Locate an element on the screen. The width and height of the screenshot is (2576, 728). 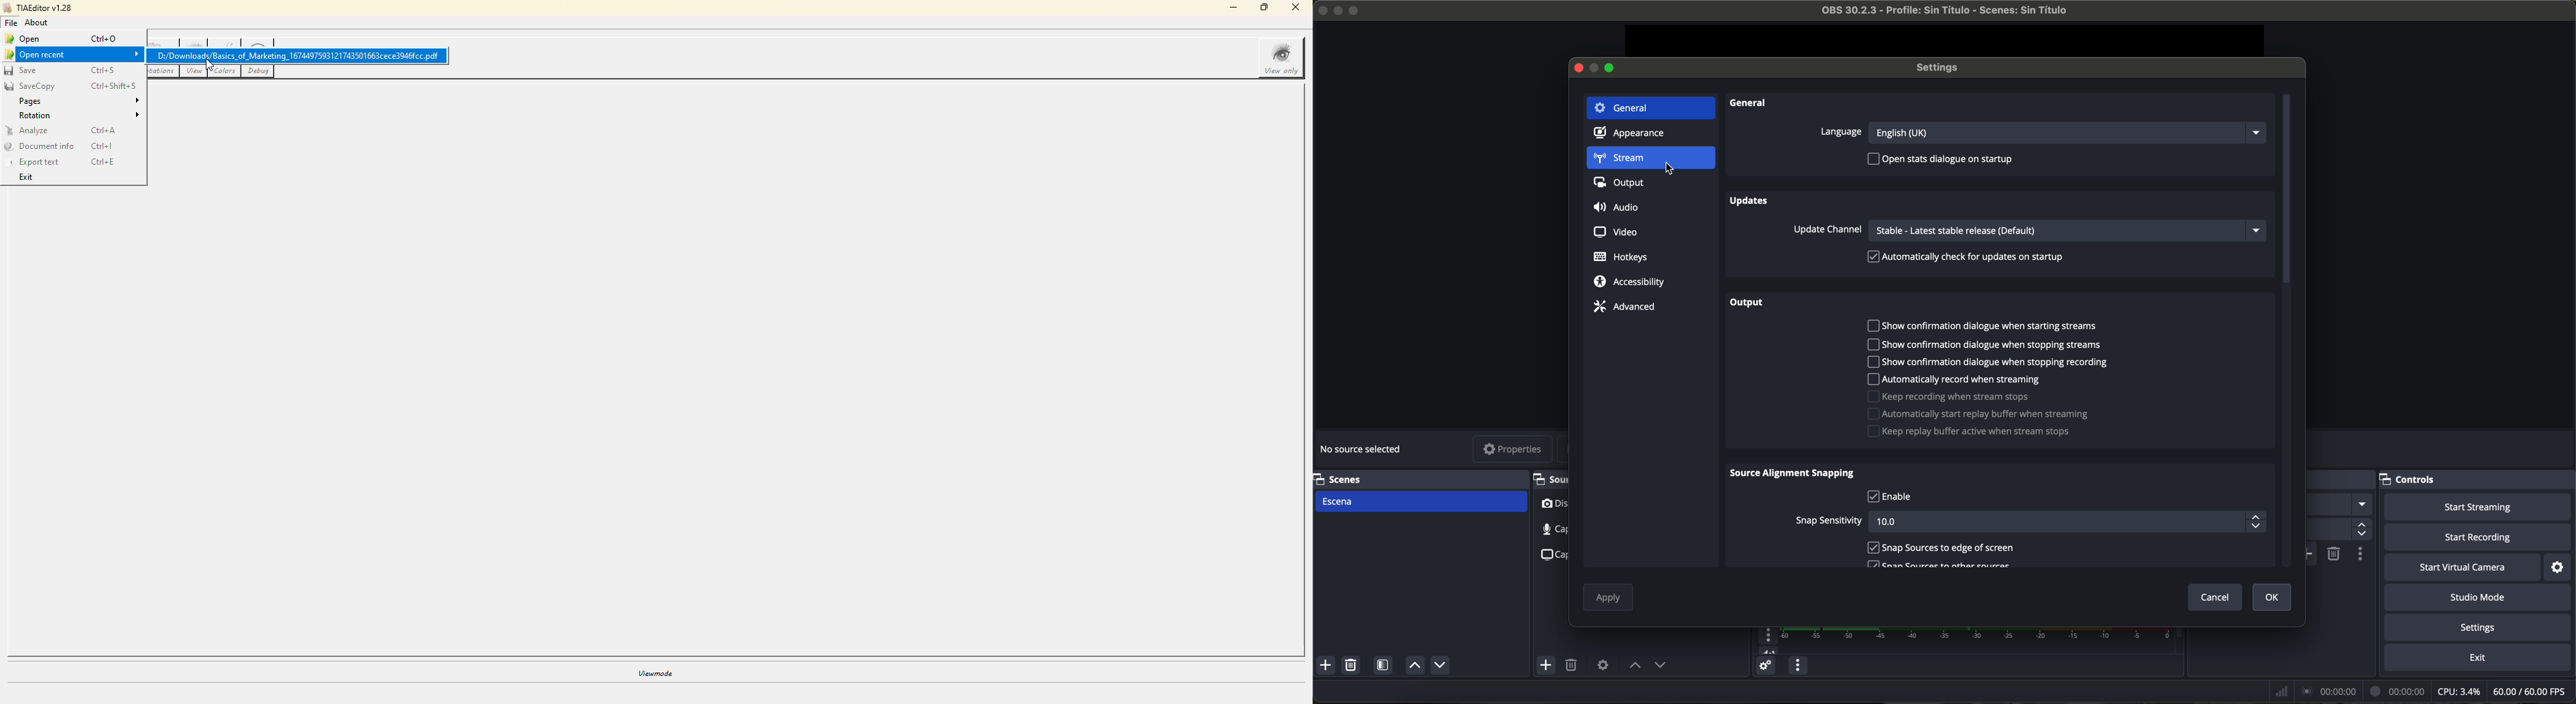
updates is located at coordinates (1749, 200).